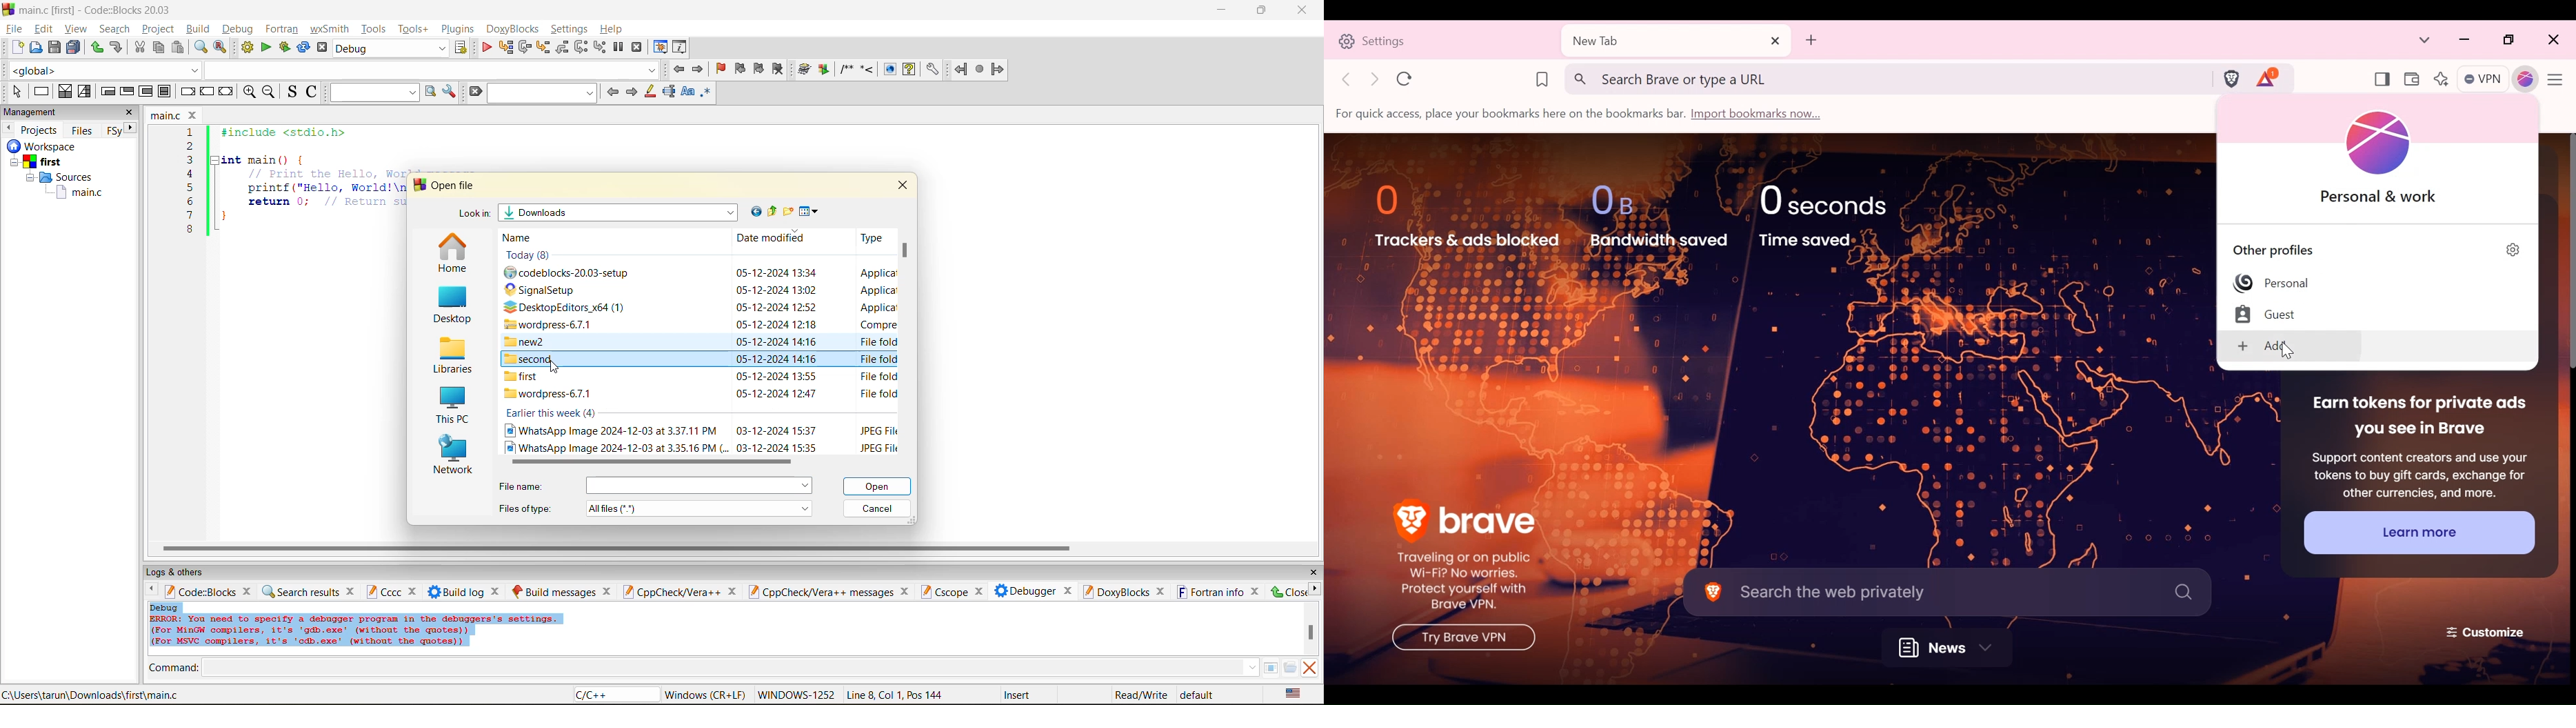 This screenshot has height=728, width=2576. I want to click on build log, so click(456, 592).